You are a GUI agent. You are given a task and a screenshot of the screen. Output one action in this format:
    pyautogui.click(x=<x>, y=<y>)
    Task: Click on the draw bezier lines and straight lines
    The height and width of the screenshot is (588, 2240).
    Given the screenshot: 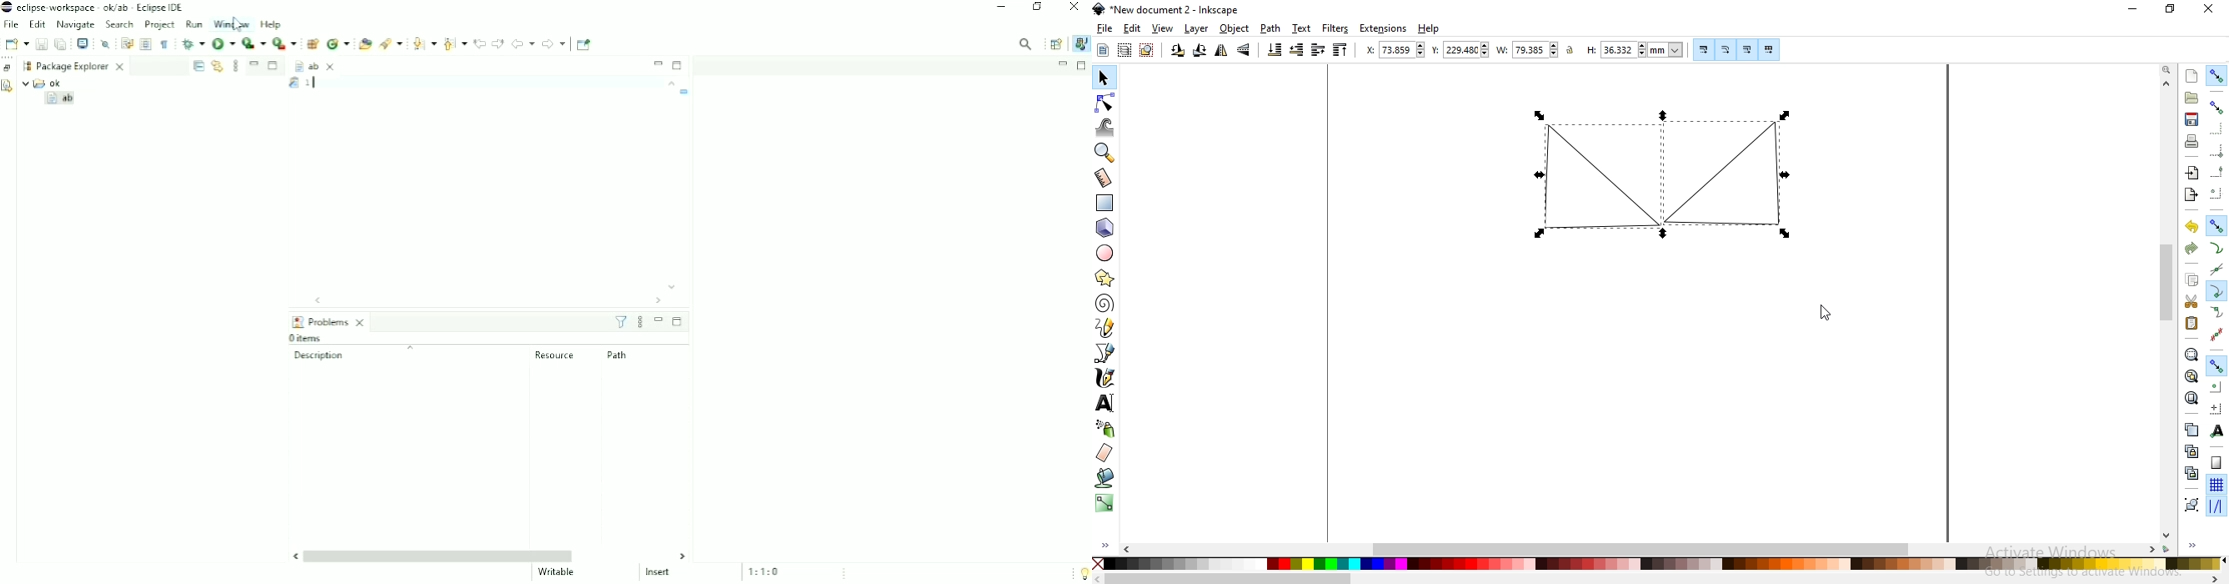 What is the action you would take?
    pyautogui.click(x=1107, y=355)
    